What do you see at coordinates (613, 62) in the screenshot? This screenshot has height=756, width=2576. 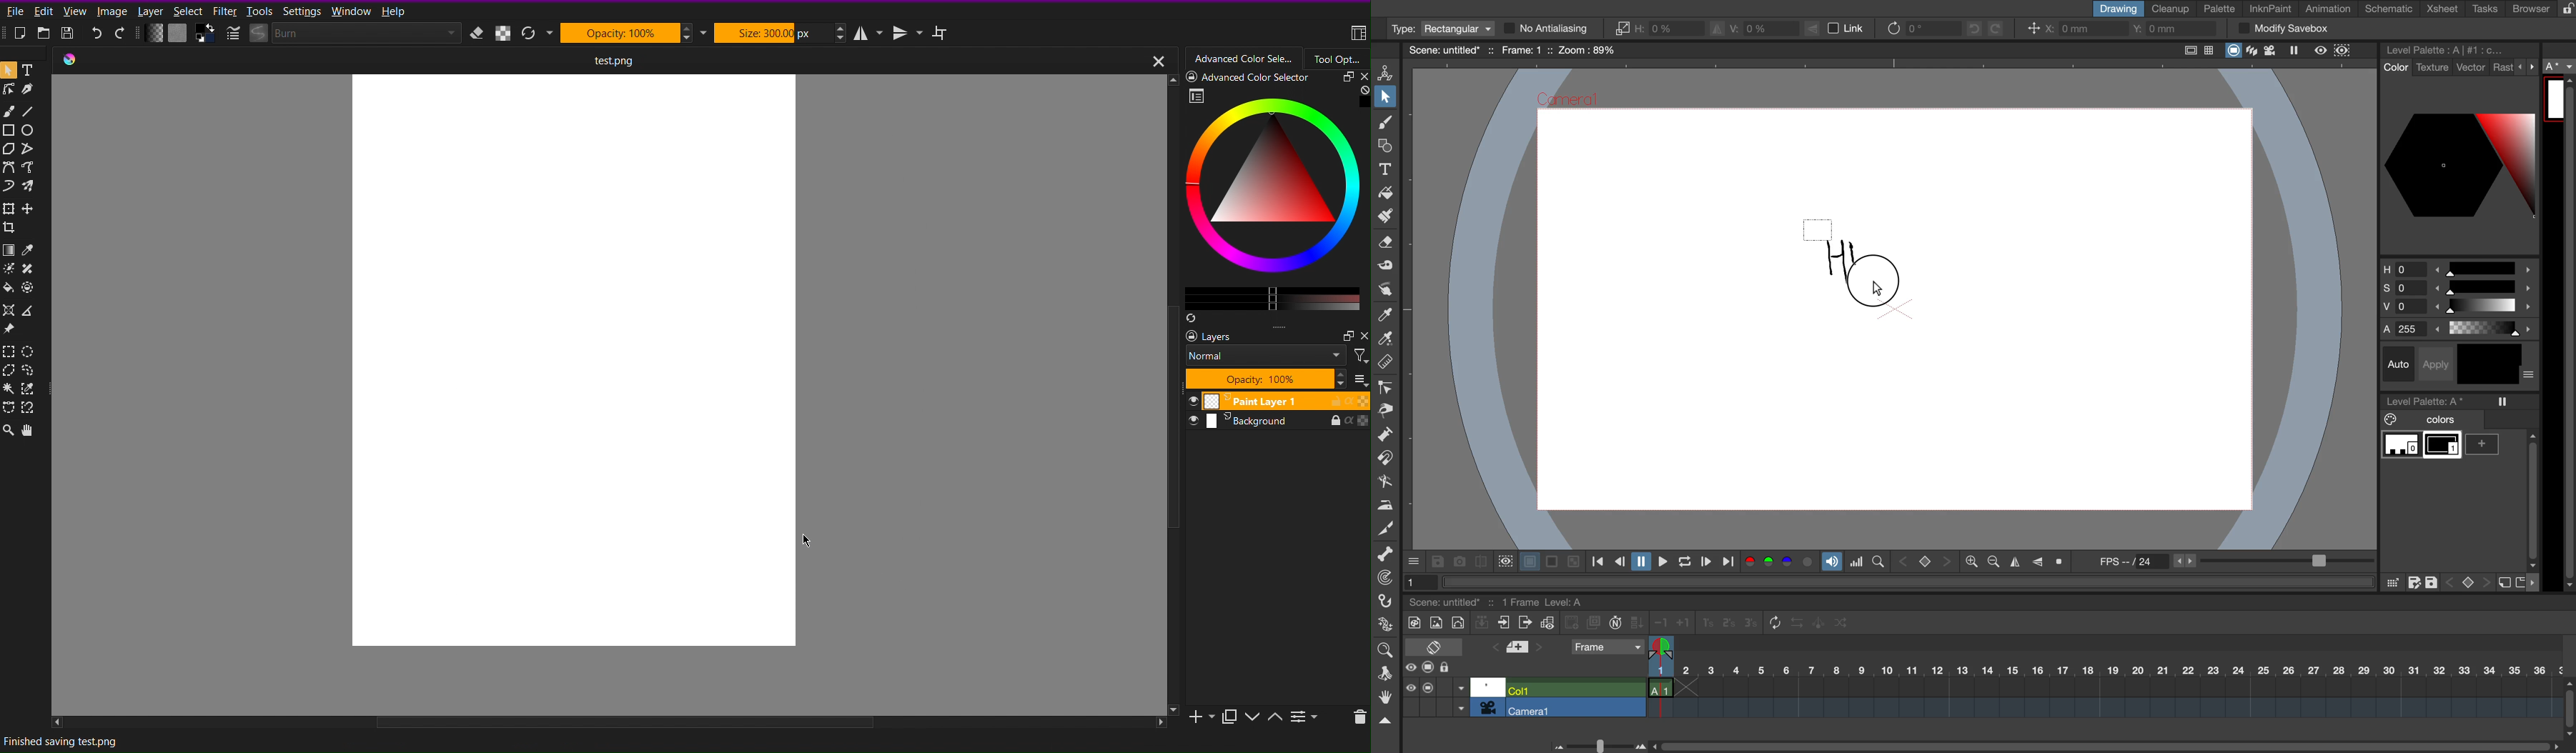 I see `Current Document` at bounding box center [613, 62].